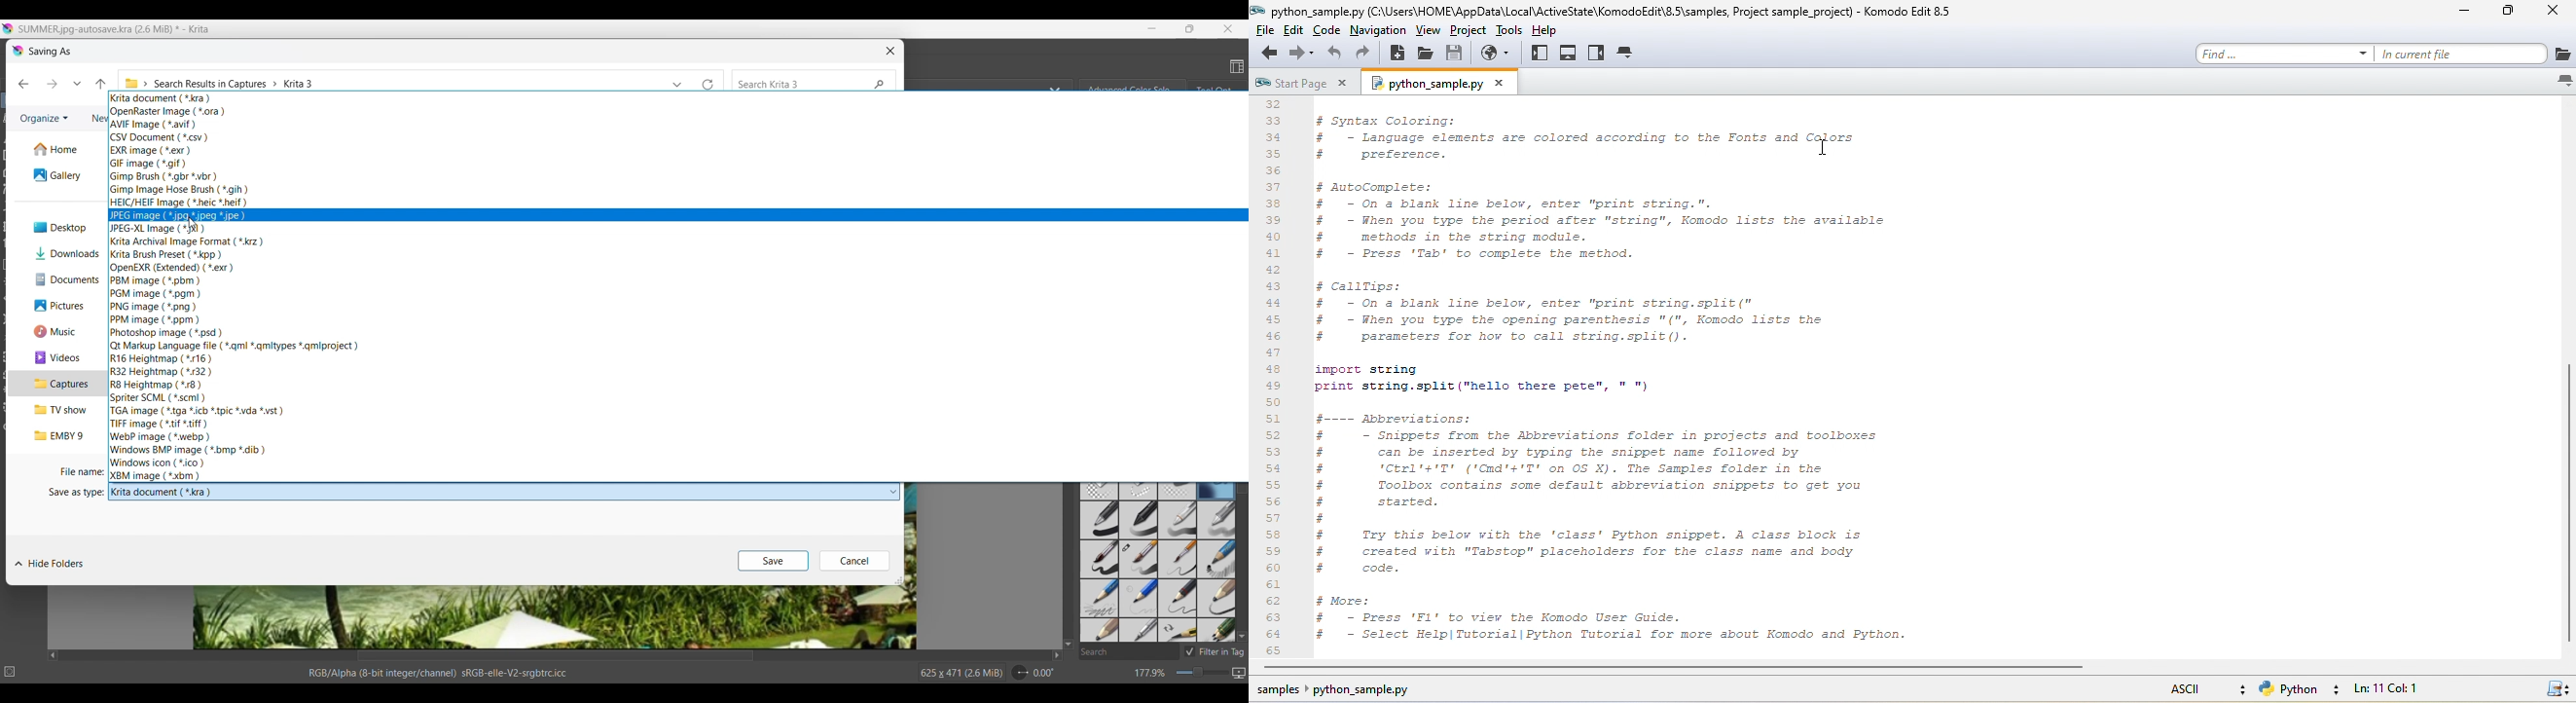  Describe the element at coordinates (1069, 644) in the screenshot. I see `Quick slide to bottom` at that location.